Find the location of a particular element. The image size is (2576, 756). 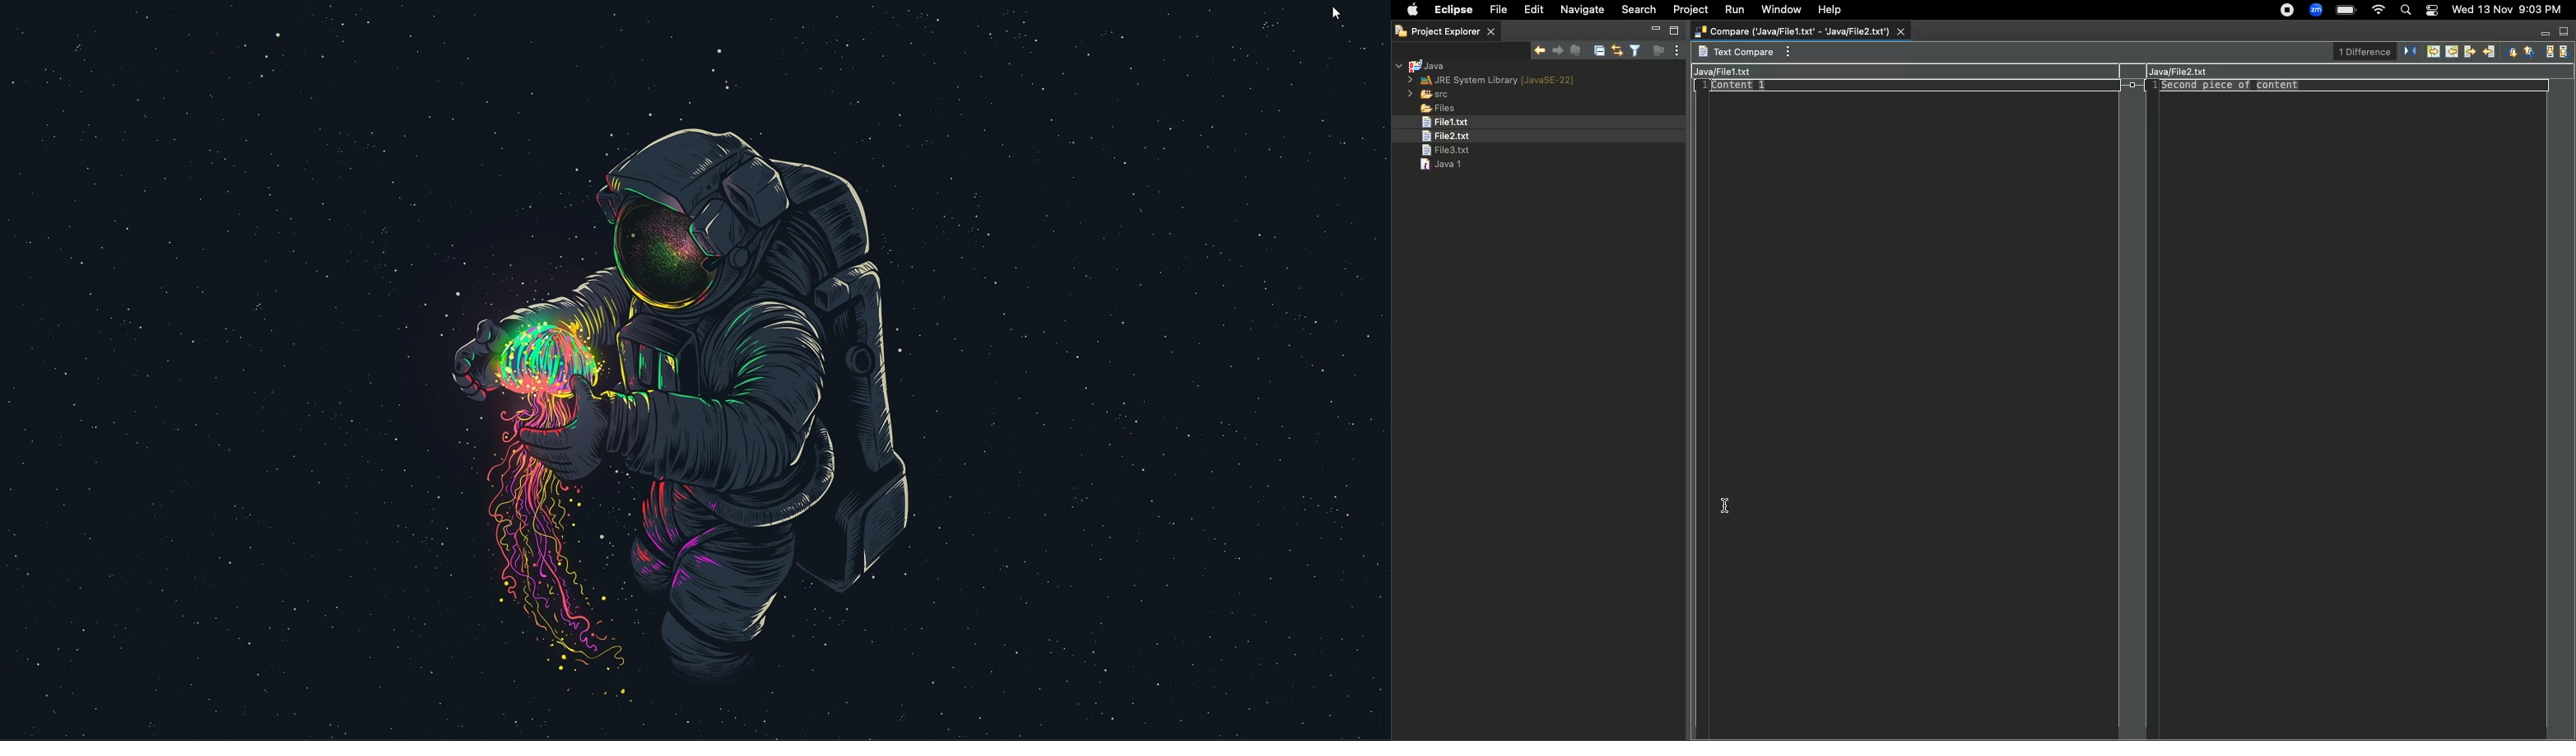

Select and deselect filters  is located at coordinates (1634, 51).